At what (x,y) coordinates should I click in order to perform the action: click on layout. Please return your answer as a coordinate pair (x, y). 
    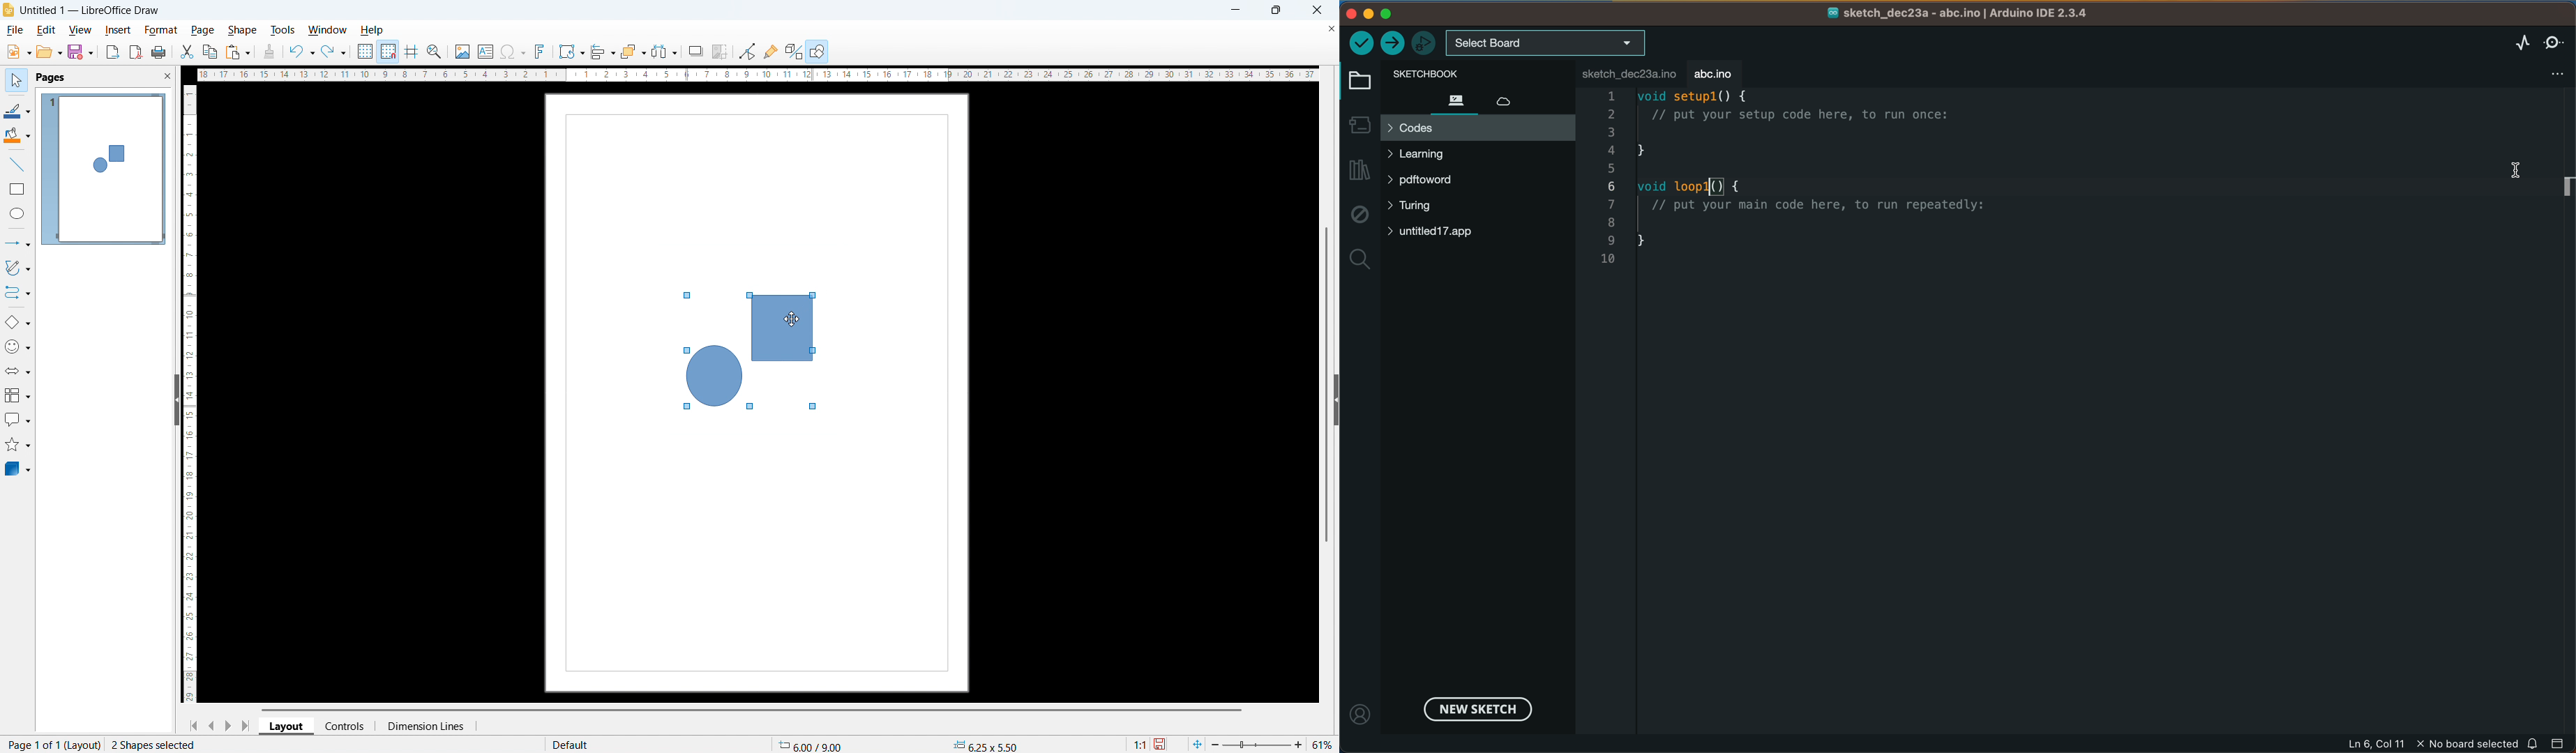
    Looking at the image, I should click on (287, 727).